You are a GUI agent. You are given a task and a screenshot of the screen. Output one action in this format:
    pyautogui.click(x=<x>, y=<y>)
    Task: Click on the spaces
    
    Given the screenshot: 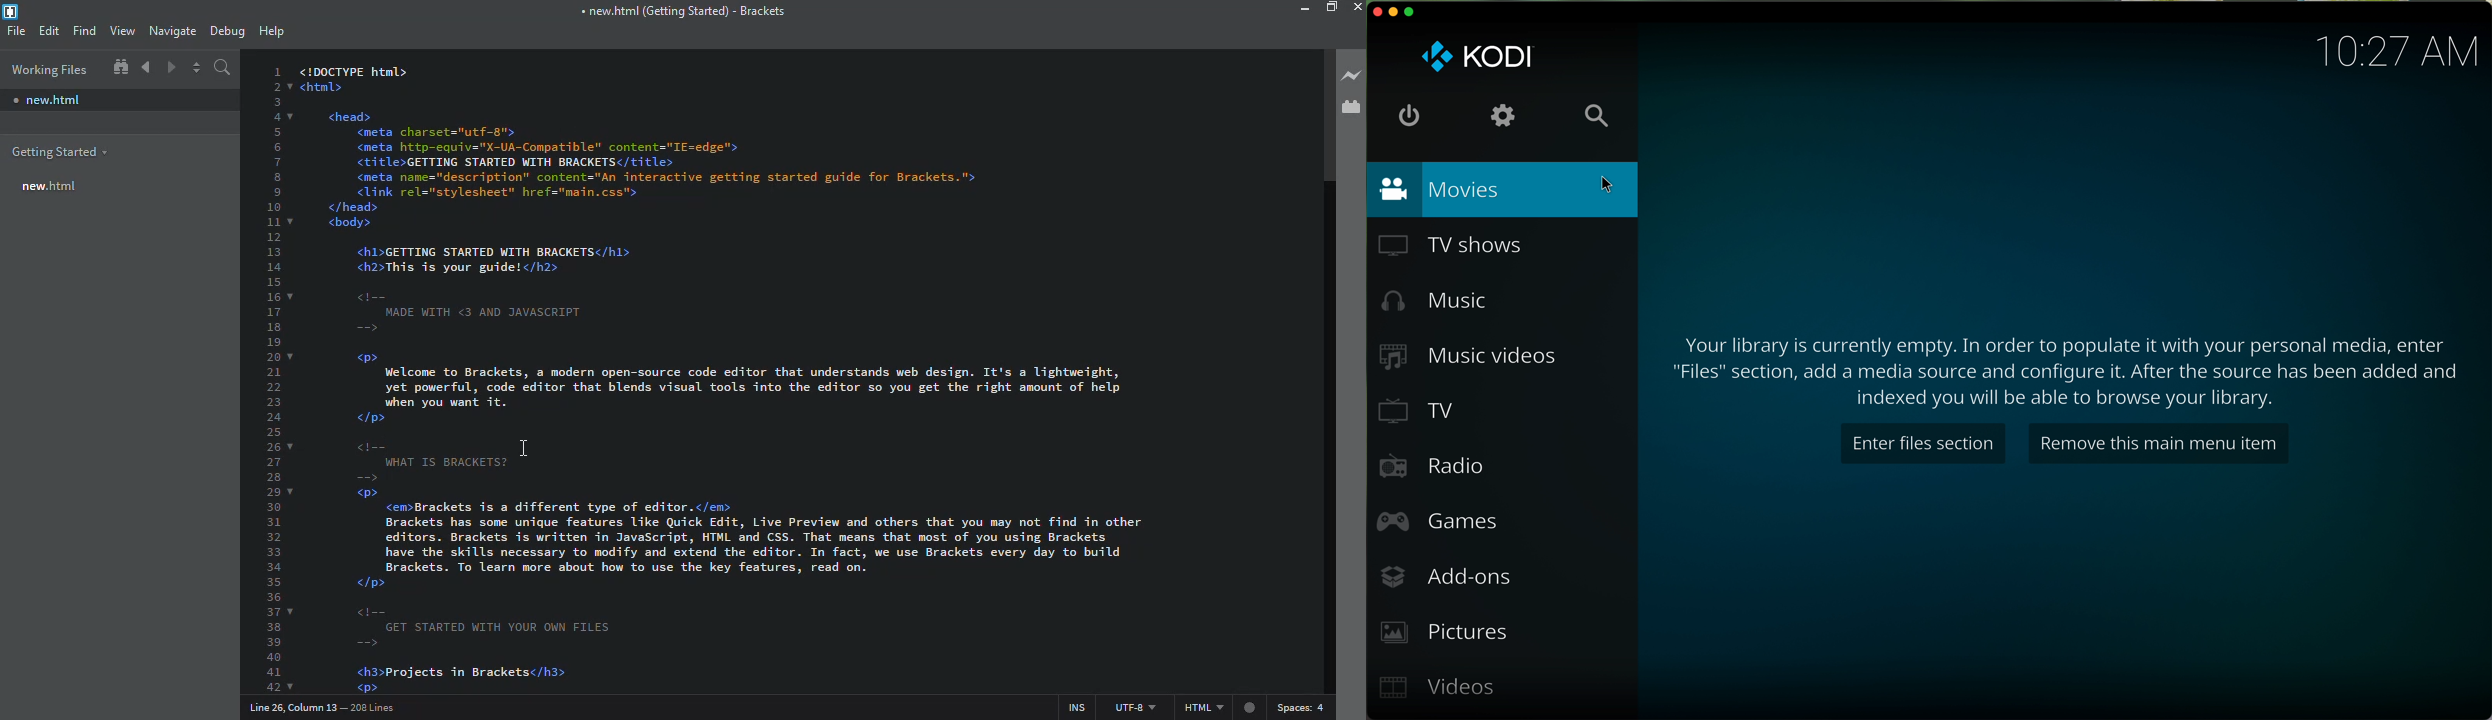 What is the action you would take?
    pyautogui.click(x=1303, y=706)
    